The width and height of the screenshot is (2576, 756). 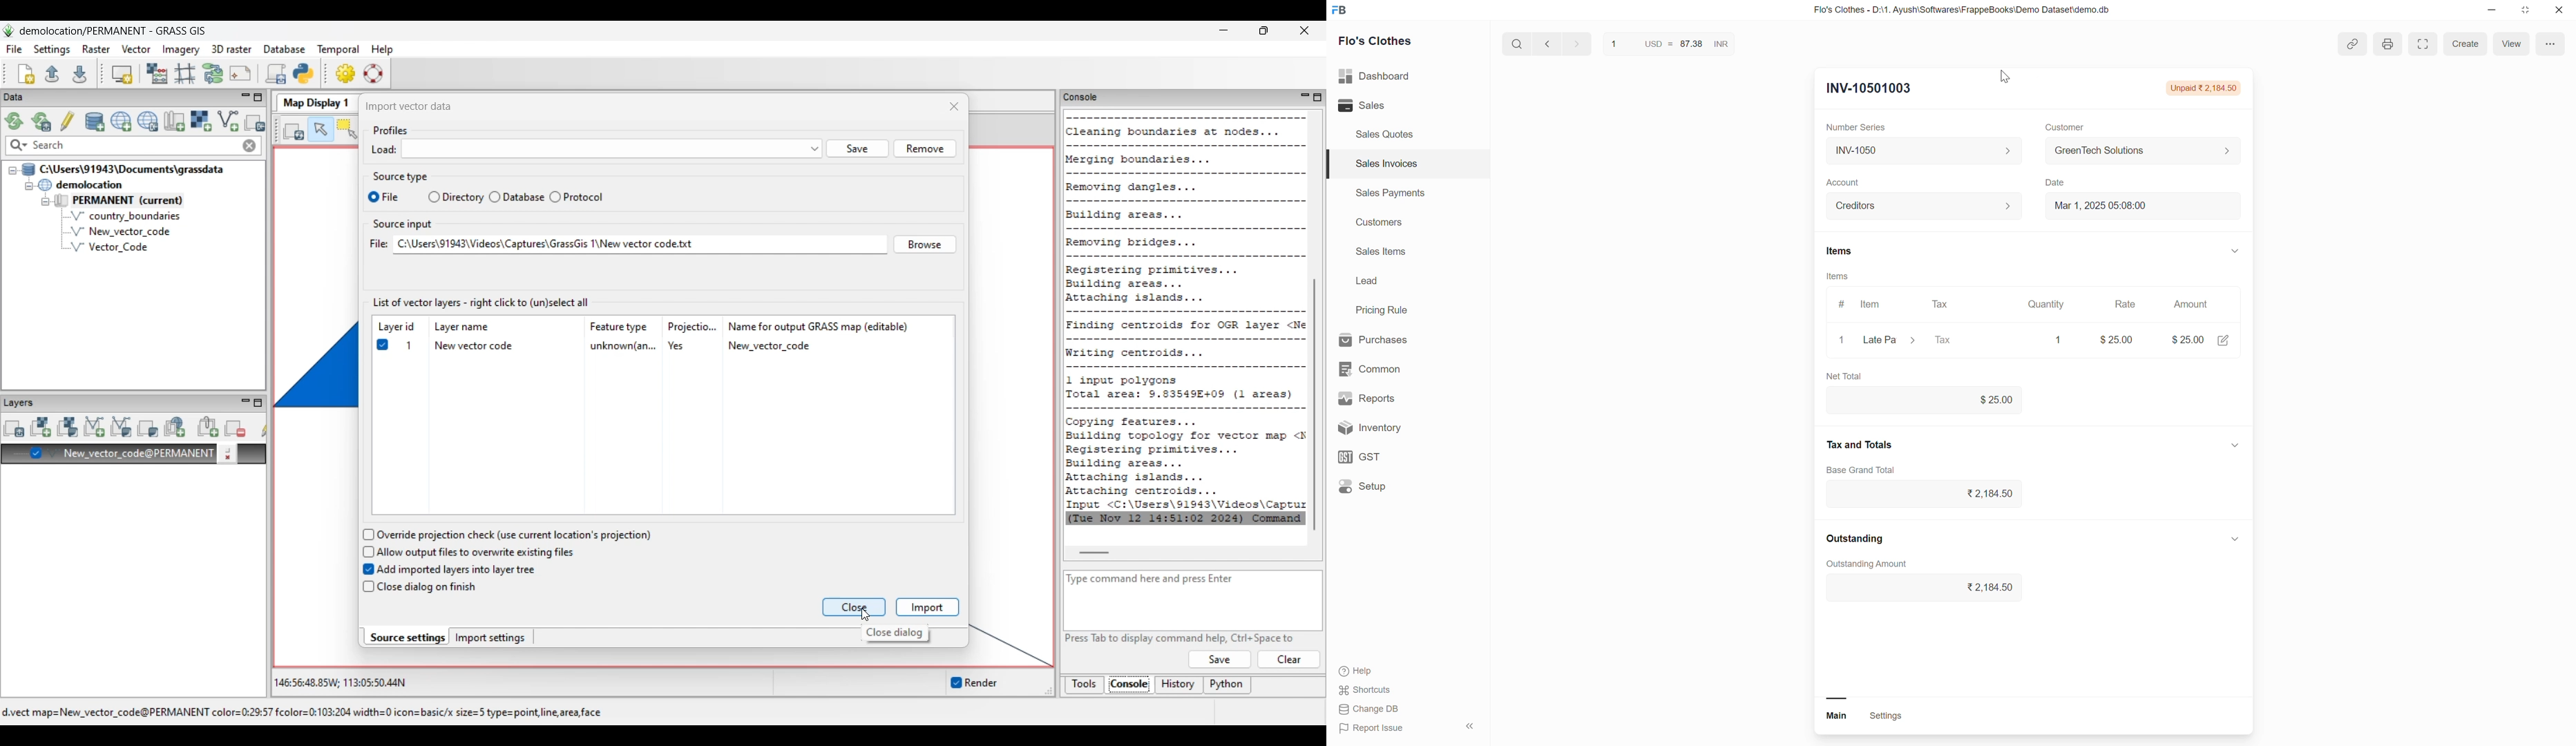 I want to click on Report Issue , so click(x=1380, y=730).